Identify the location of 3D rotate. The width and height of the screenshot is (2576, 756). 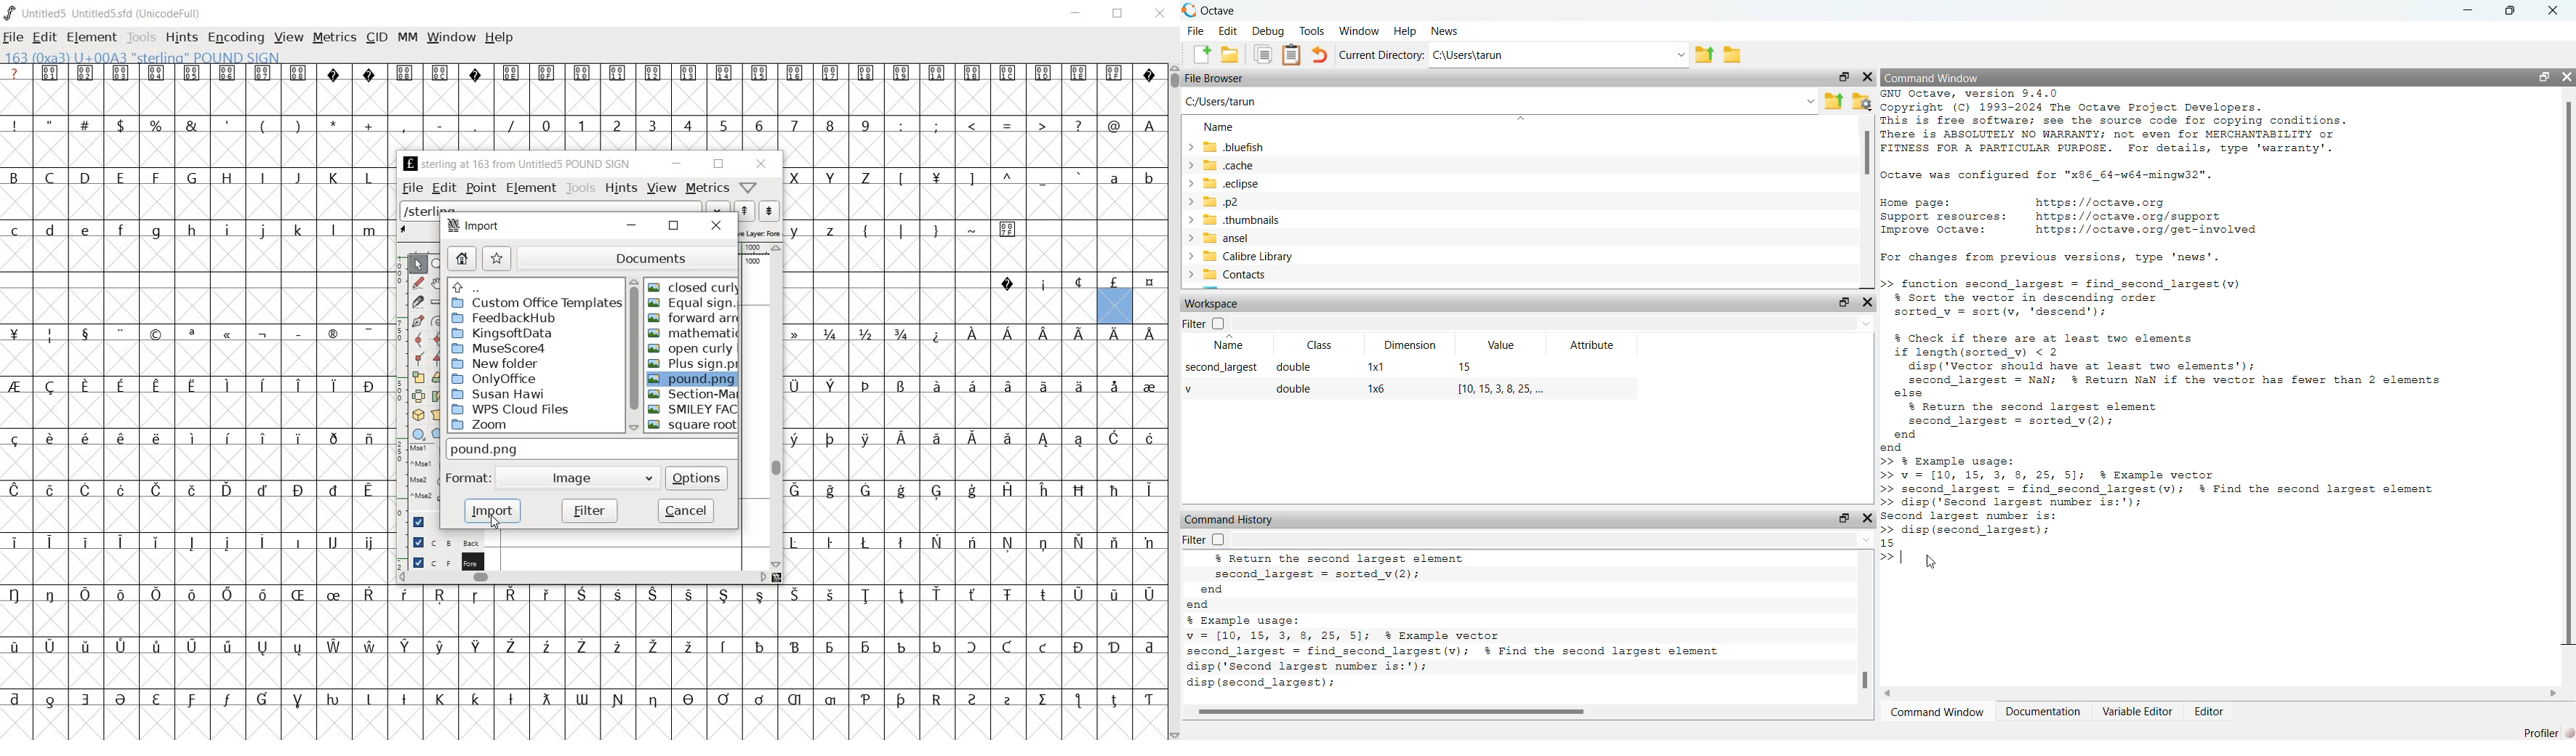
(420, 412).